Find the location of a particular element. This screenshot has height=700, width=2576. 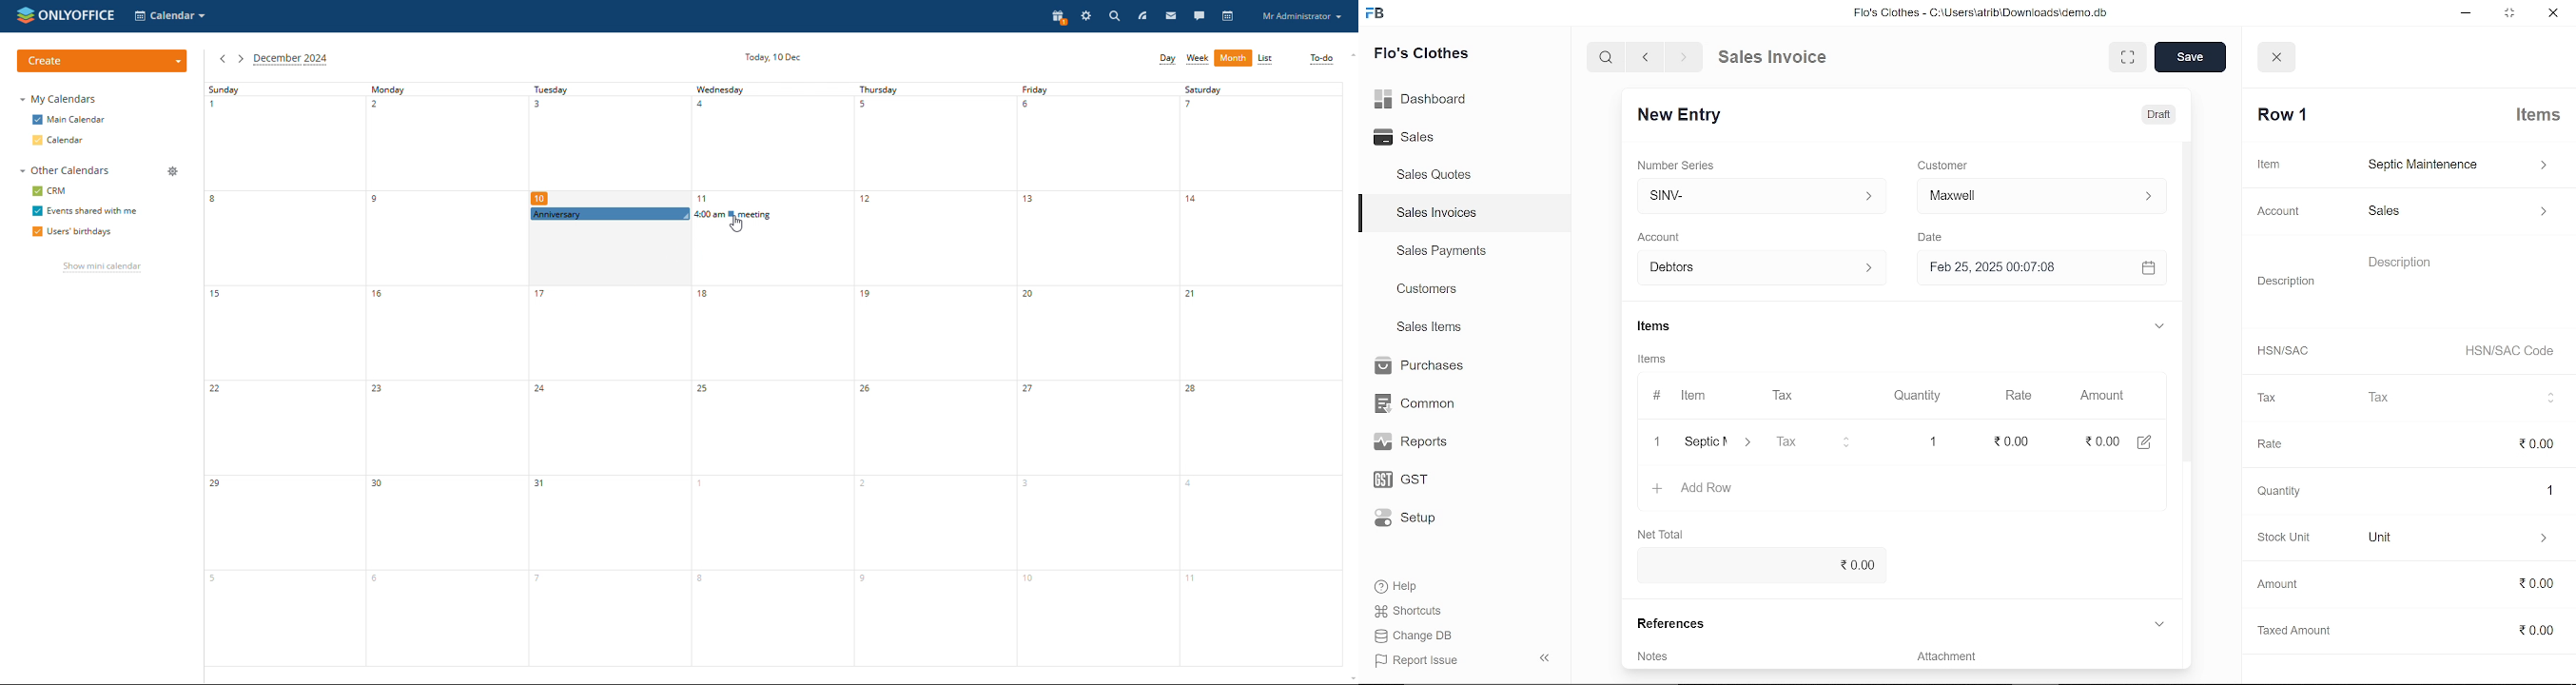

sunday is located at coordinates (282, 373).